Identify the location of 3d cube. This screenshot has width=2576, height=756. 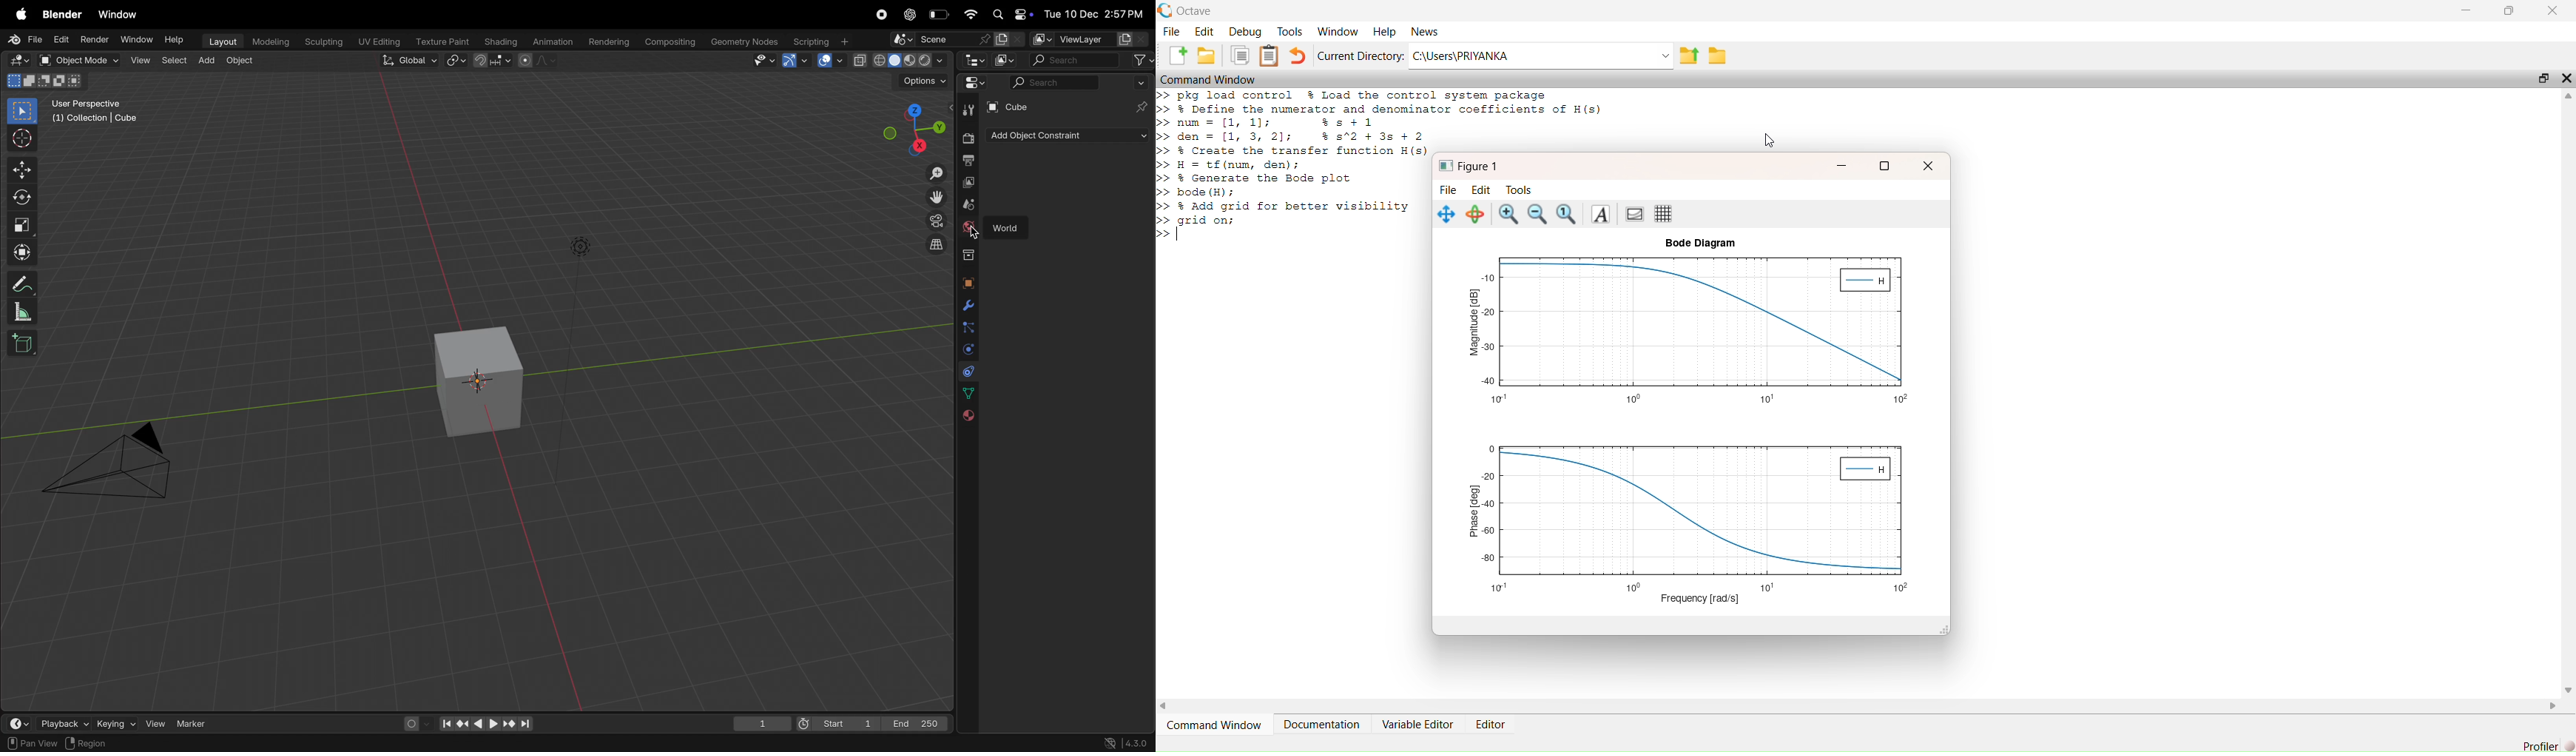
(481, 381).